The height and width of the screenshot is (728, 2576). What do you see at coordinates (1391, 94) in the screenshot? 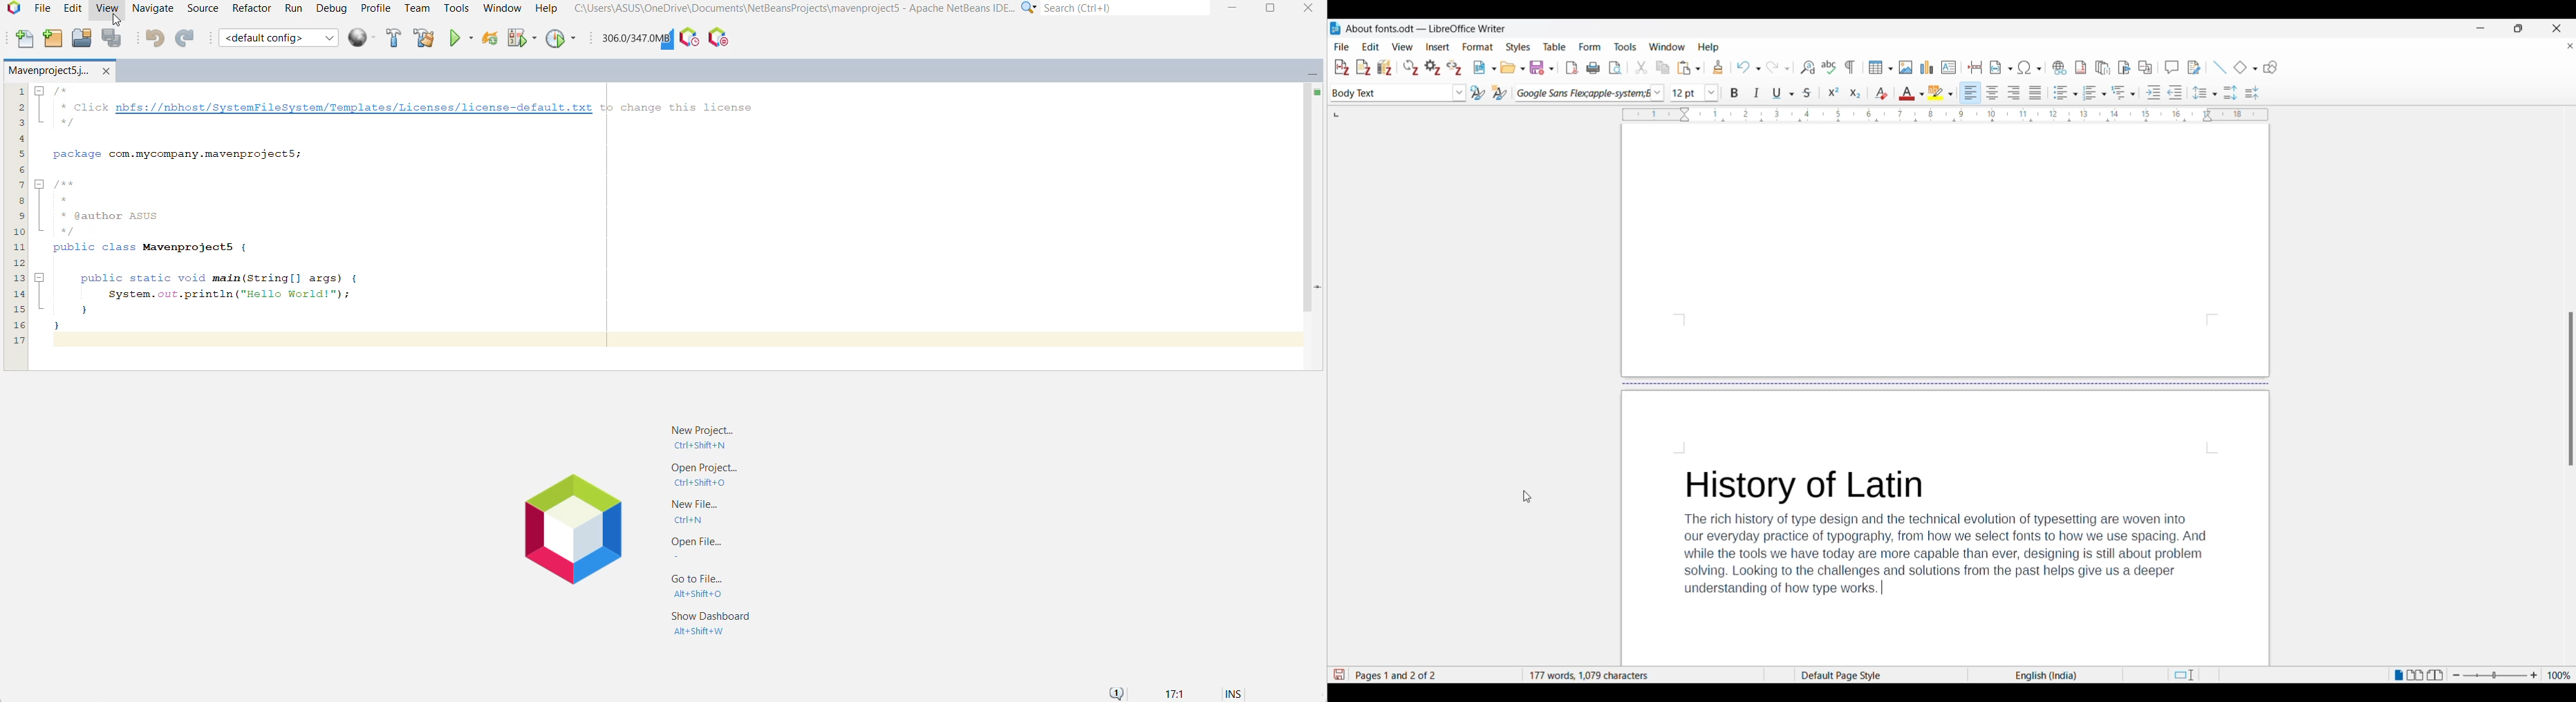
I see `Current paragraph selection` at bounding box center [1391, 94].